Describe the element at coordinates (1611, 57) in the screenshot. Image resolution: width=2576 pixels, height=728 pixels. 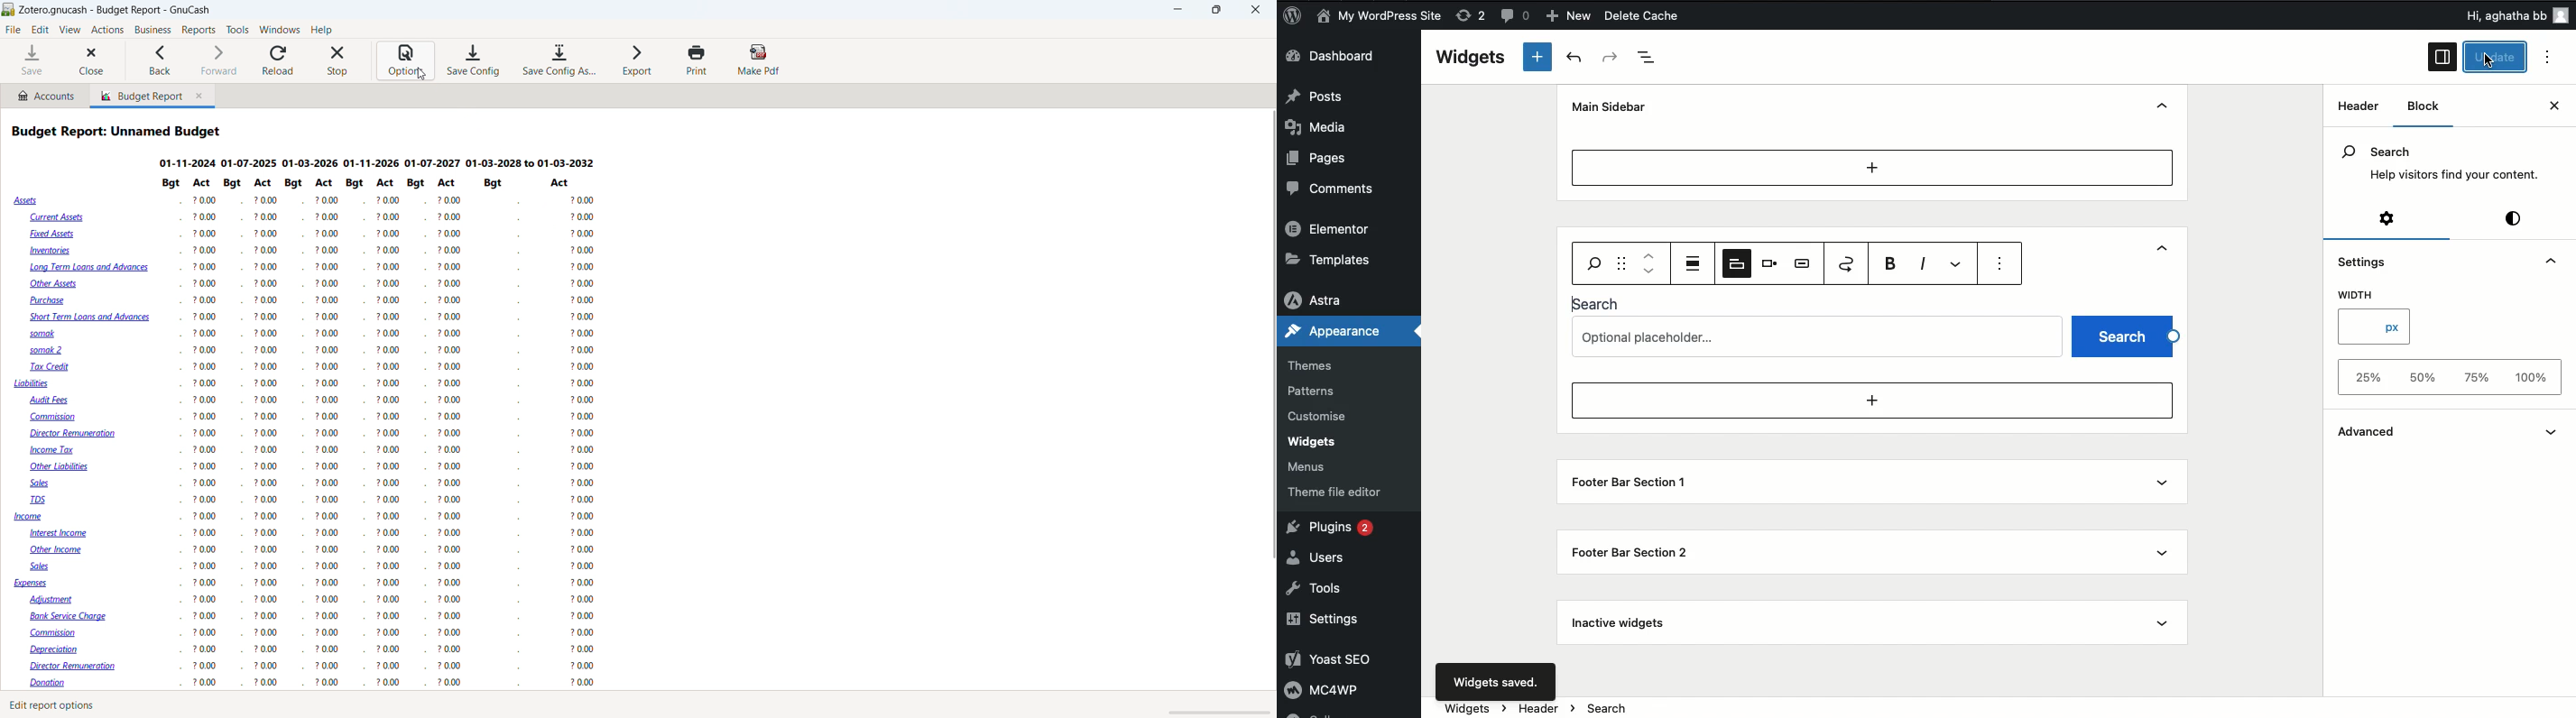
I see `Redo` at that location.